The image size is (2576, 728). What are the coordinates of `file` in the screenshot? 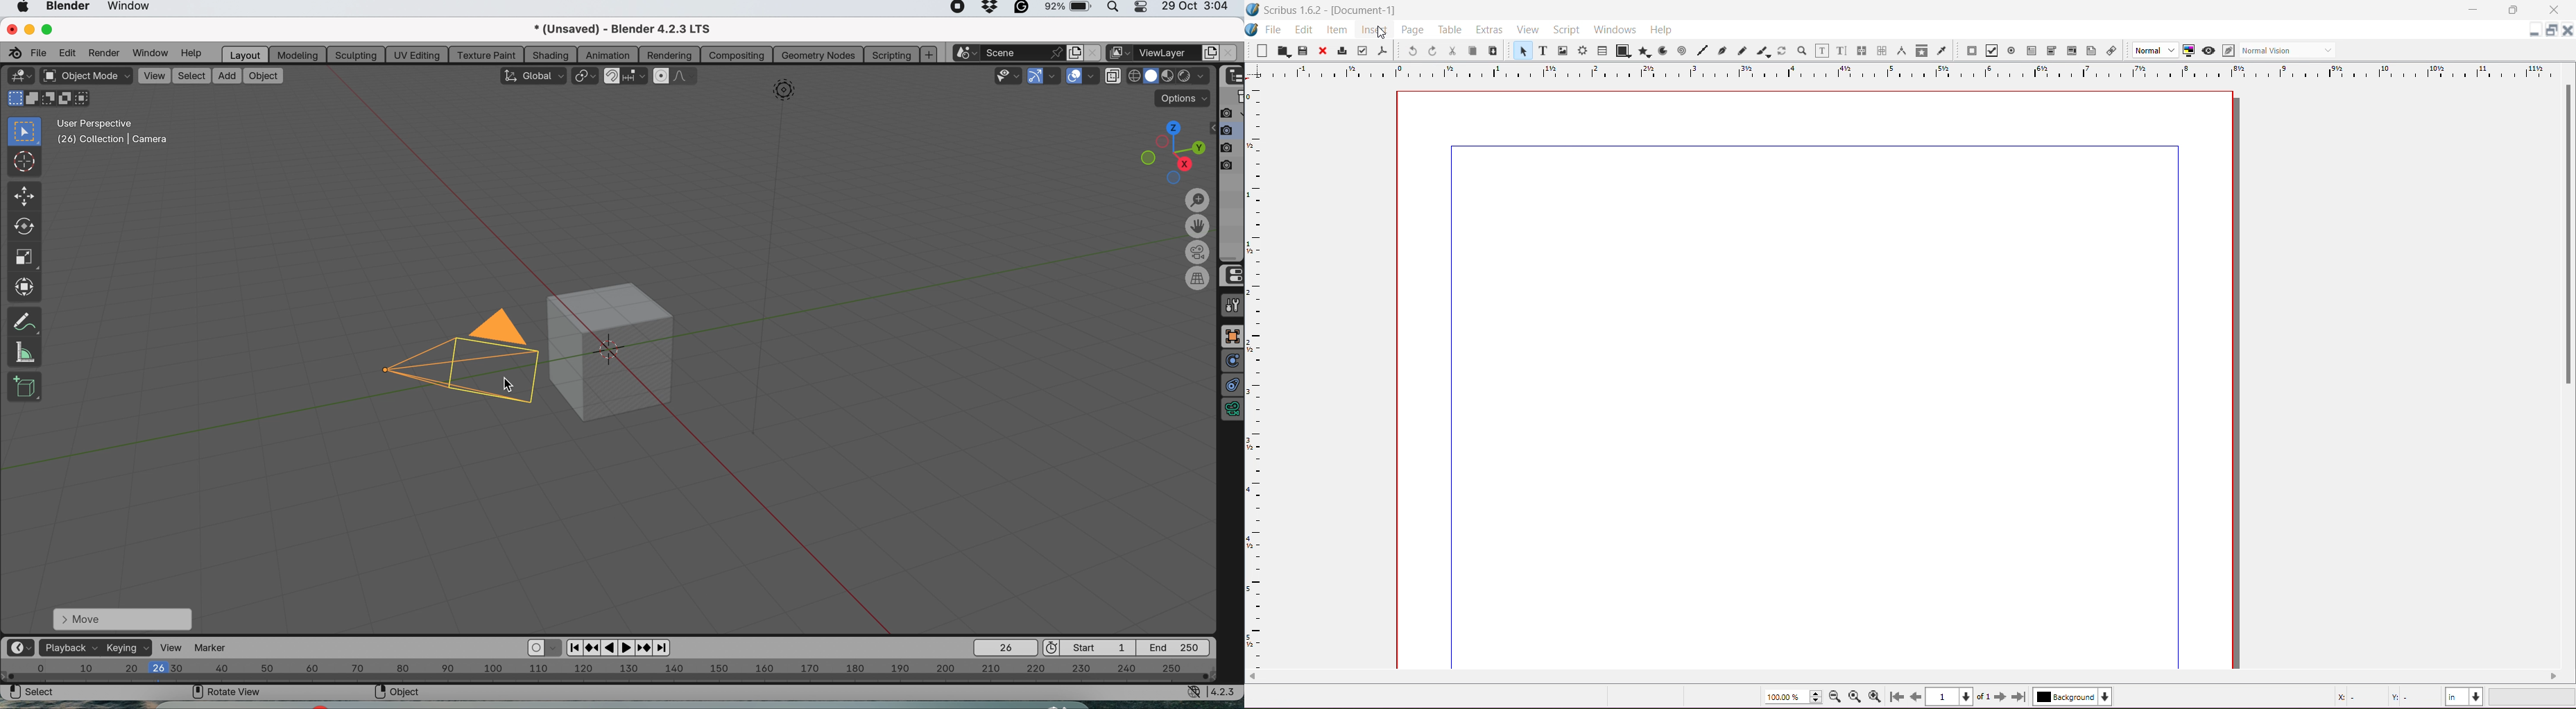 It's located at (40, 52).